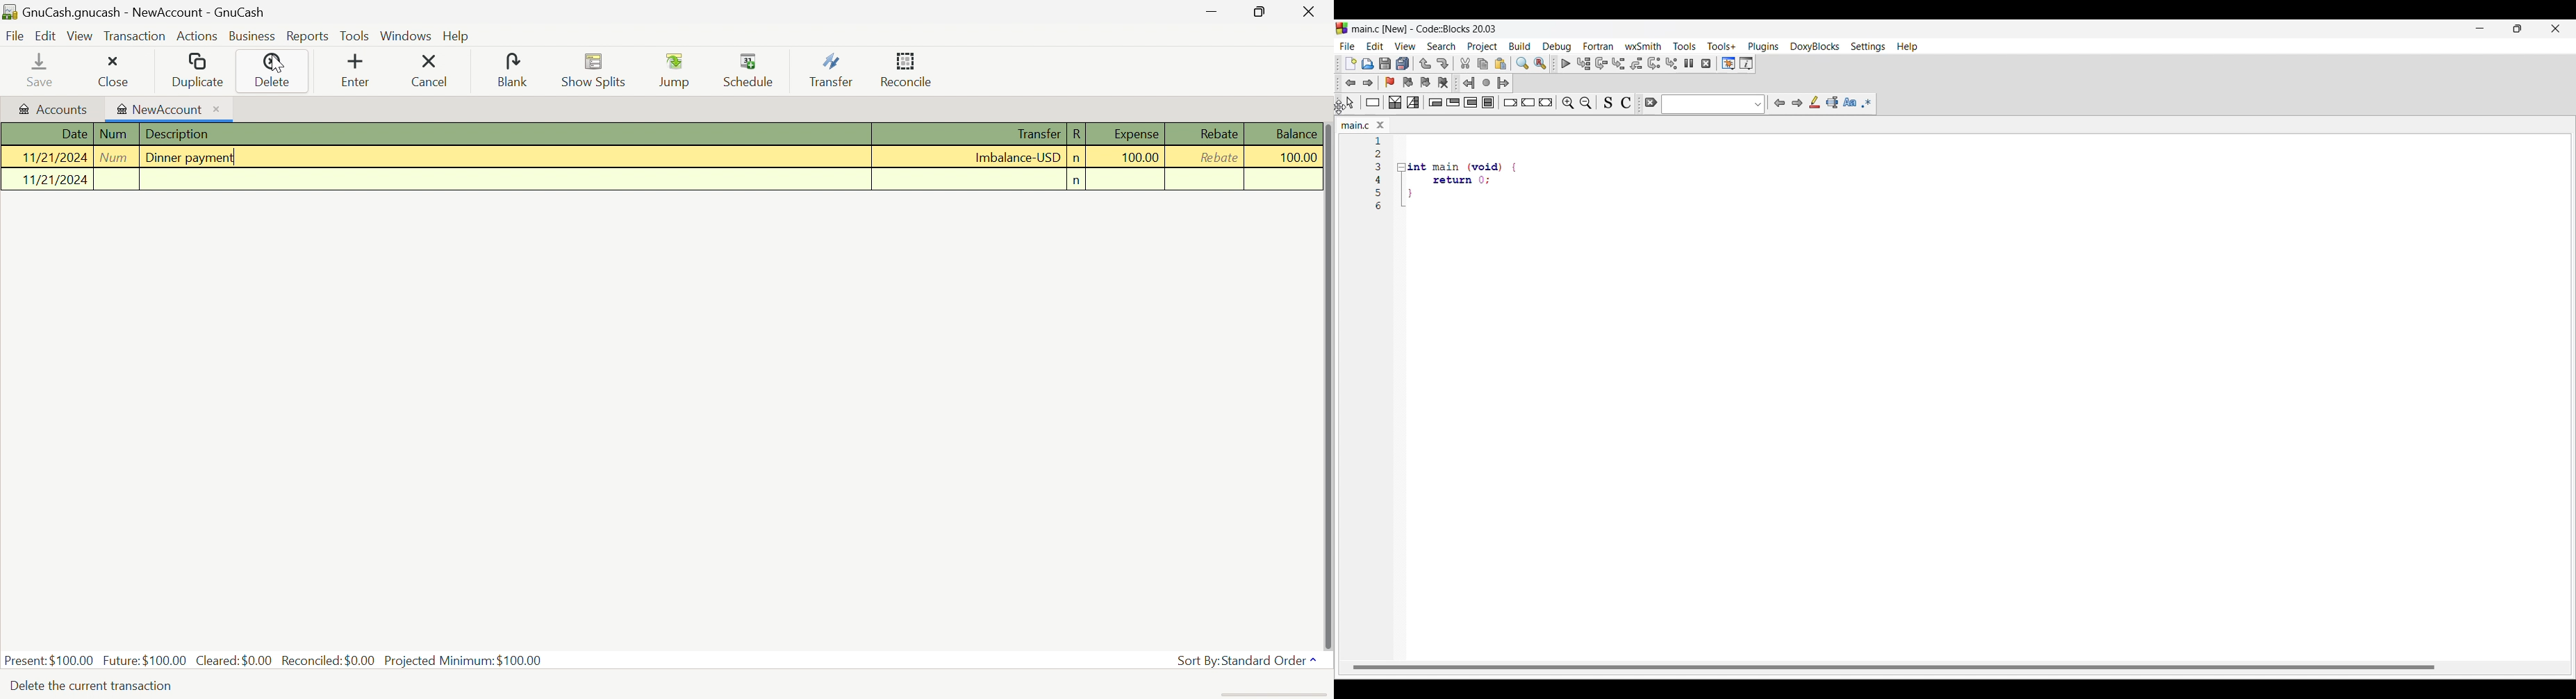  What do you see at coordinates (81, 36) in the screenshot?
I see `View` at bounding box center [81, 36].